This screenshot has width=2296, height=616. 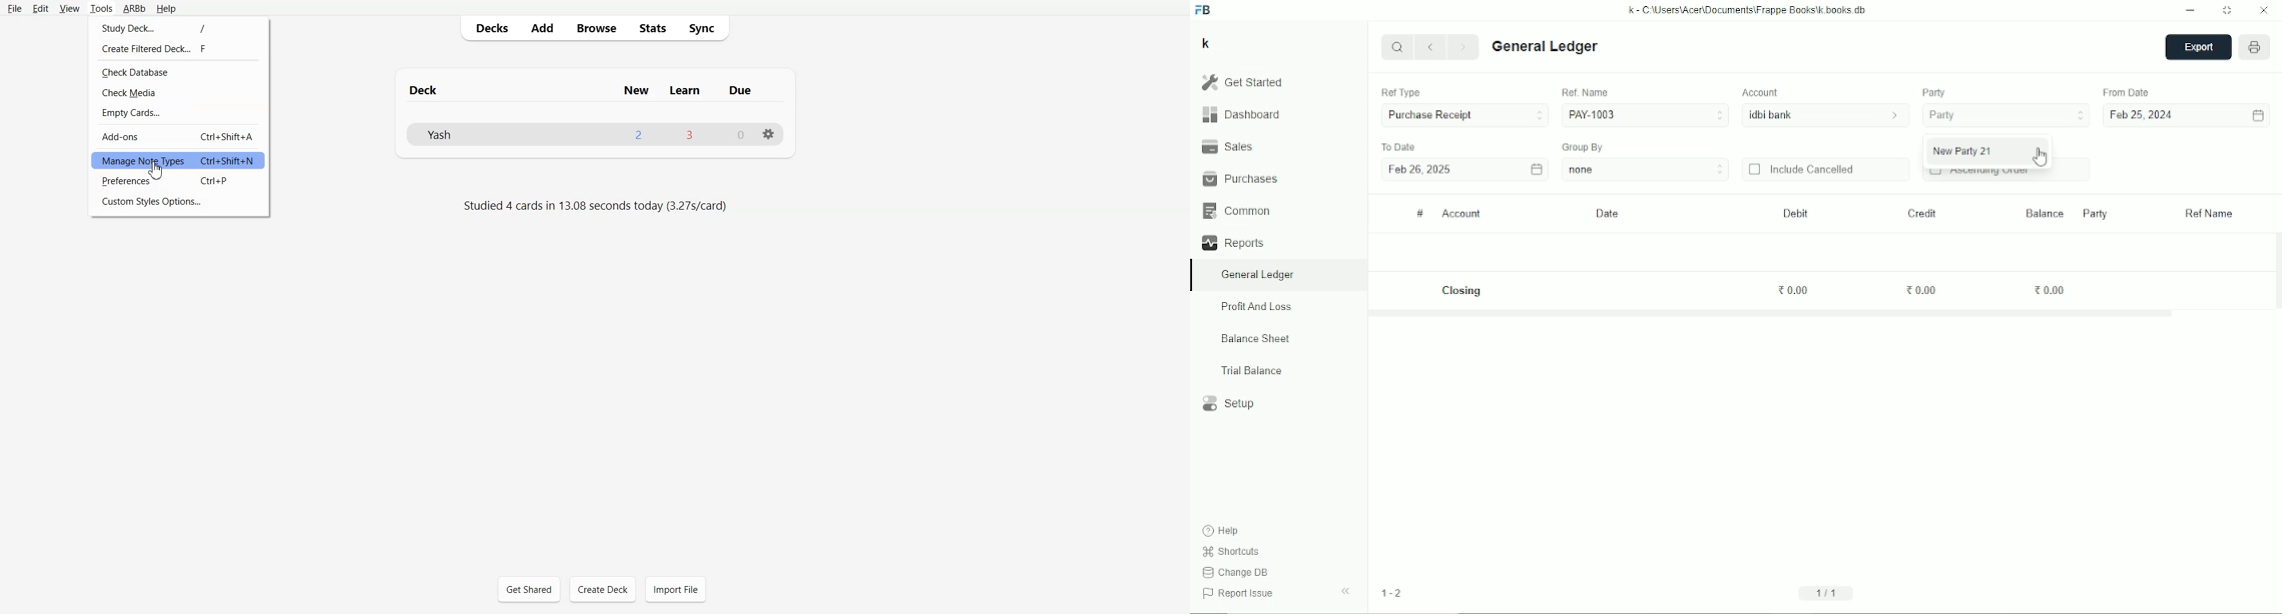 What do you see at coordinates (1748, 10) in the screenshot?
I see `k - C:\Users\Acer\Documents\Frappe books\k.books.db` at bounding box center [1748, 10].